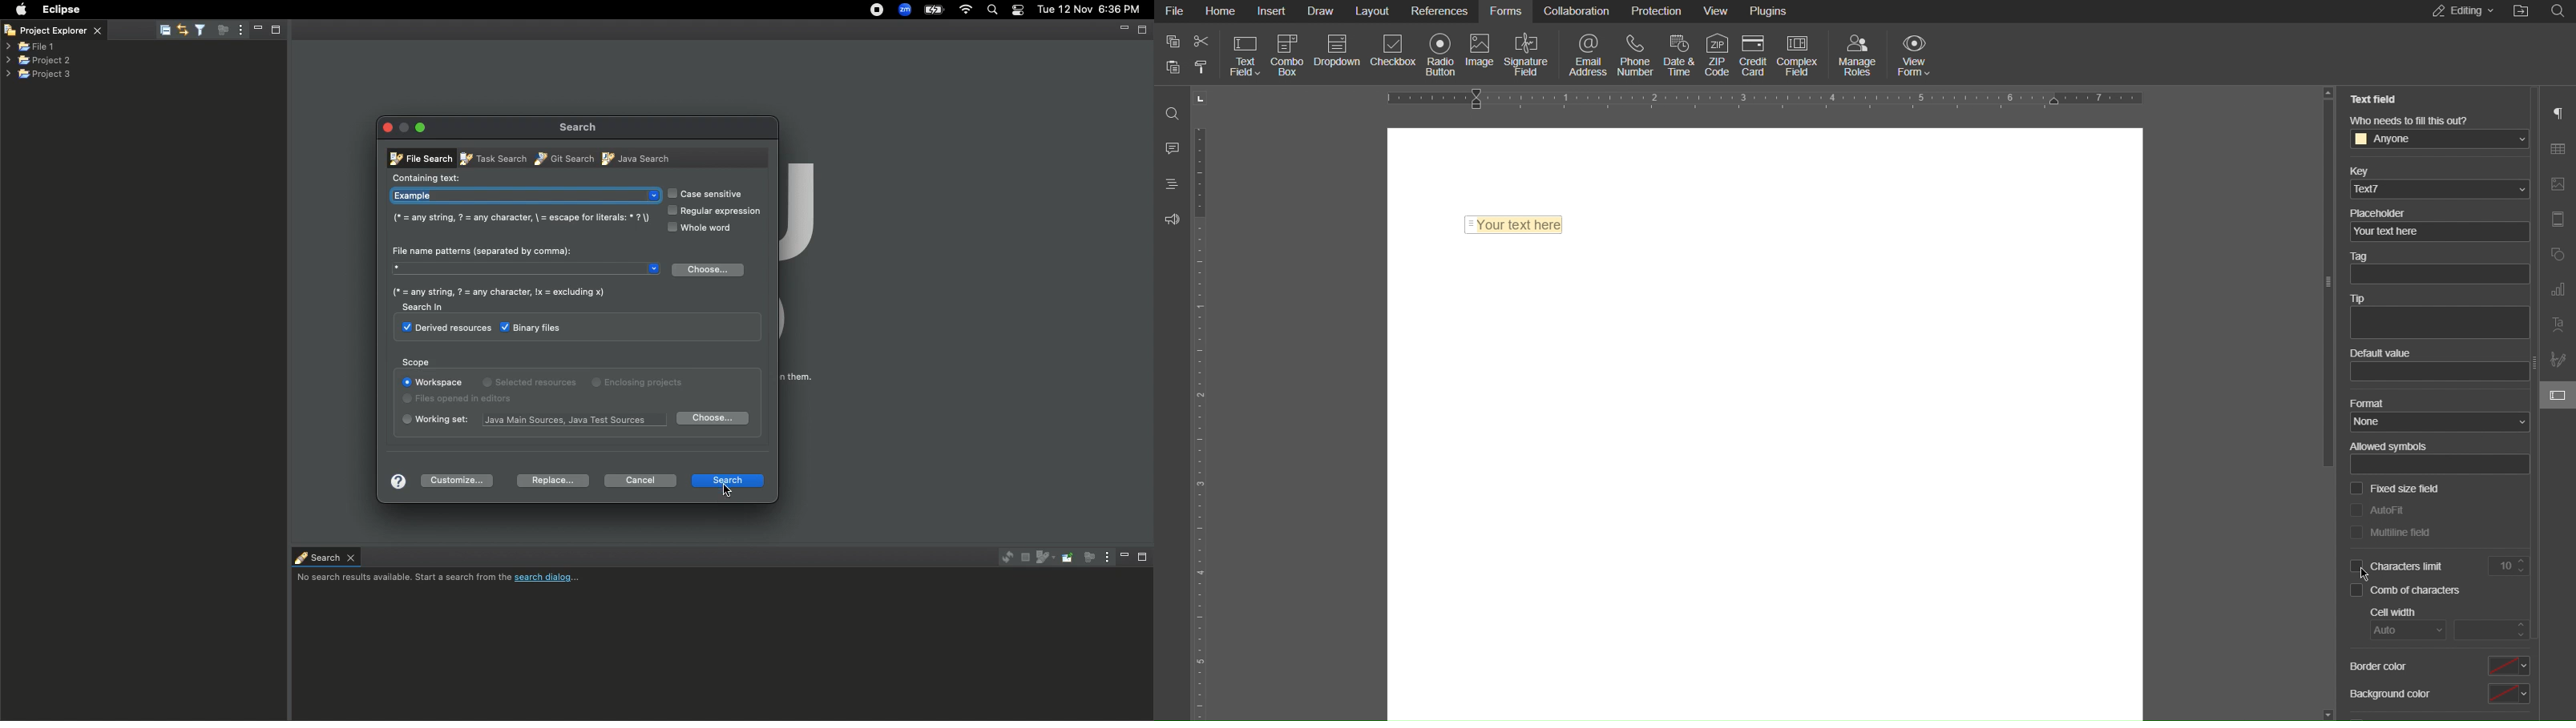 The height and width of the screenshot is (728, 2576). I want to click on slider, so click(2327, 401).